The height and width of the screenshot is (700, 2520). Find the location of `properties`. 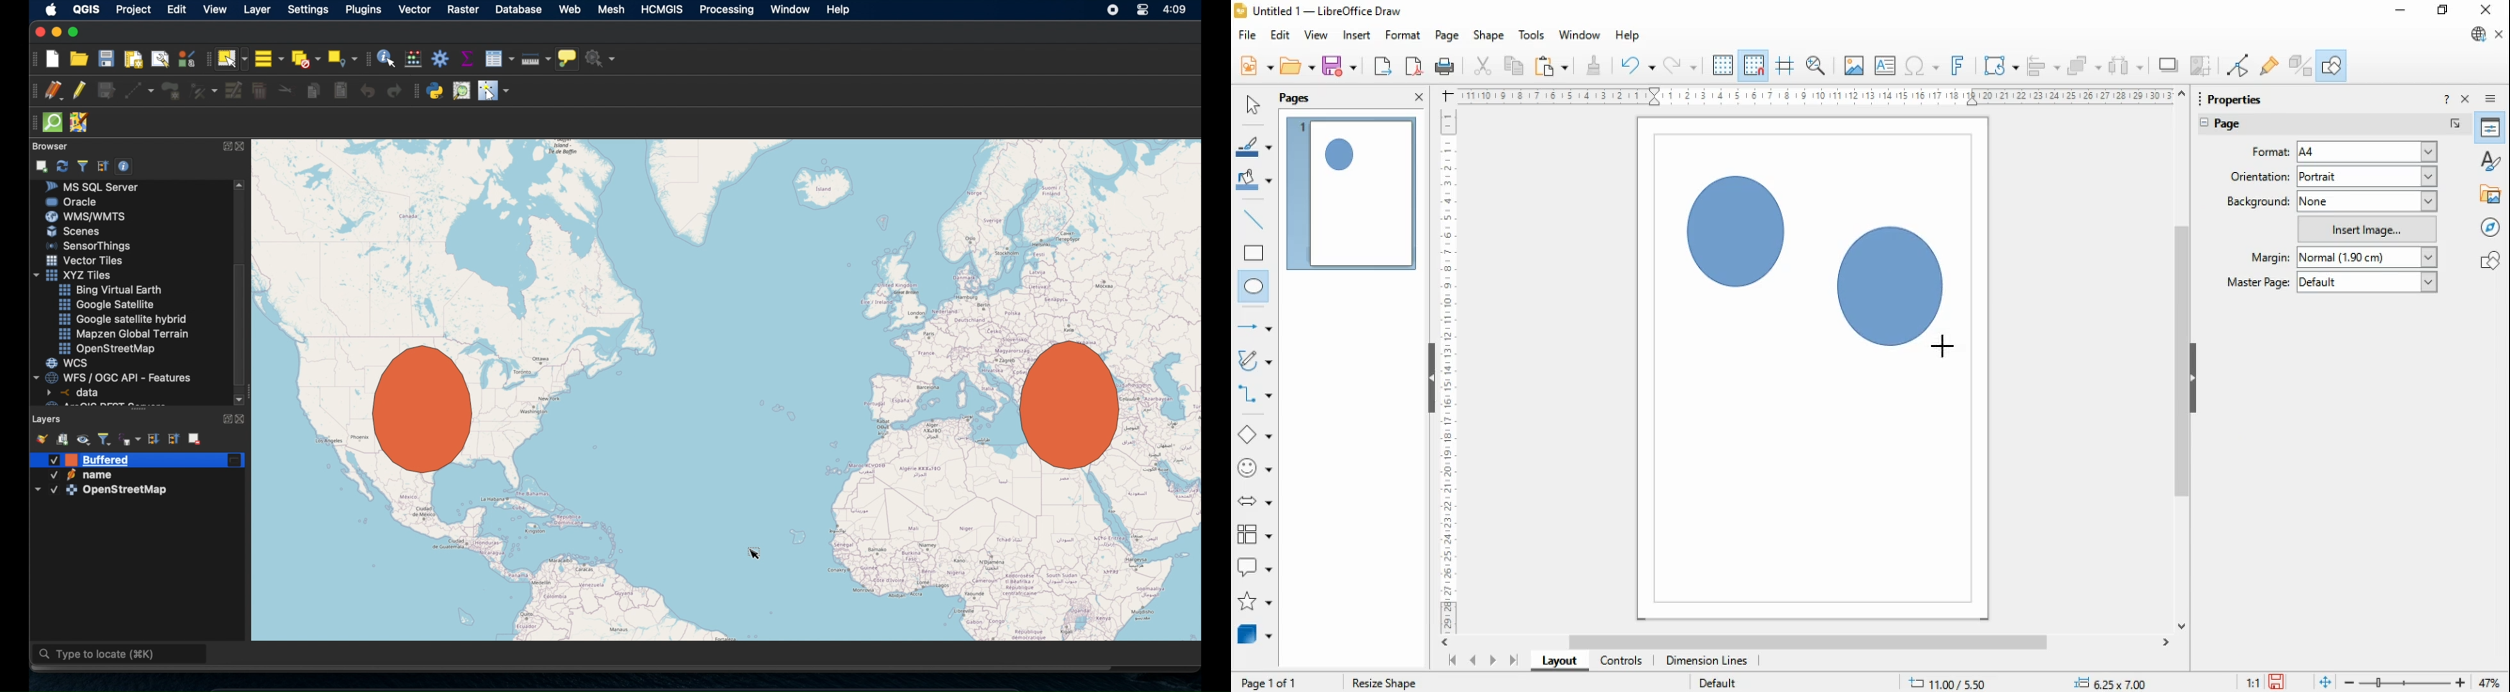

properties is located at coordinates (2491, 127).